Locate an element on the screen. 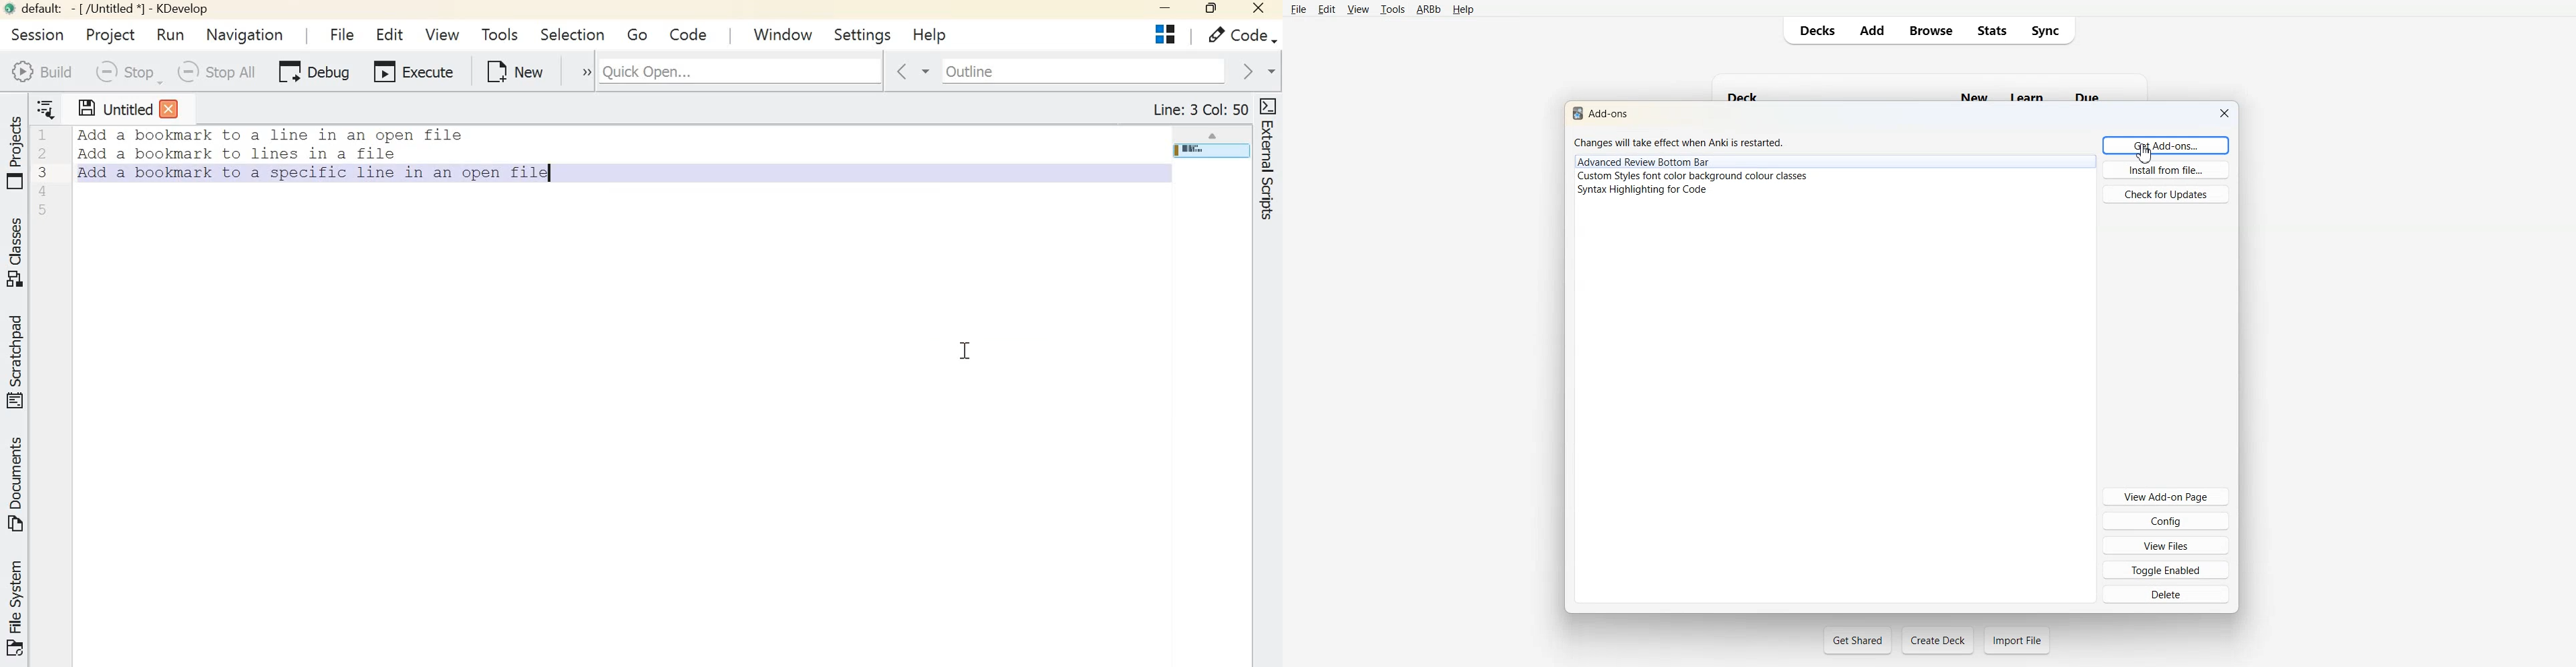  go back in context history is located at coordinates (909, 71).